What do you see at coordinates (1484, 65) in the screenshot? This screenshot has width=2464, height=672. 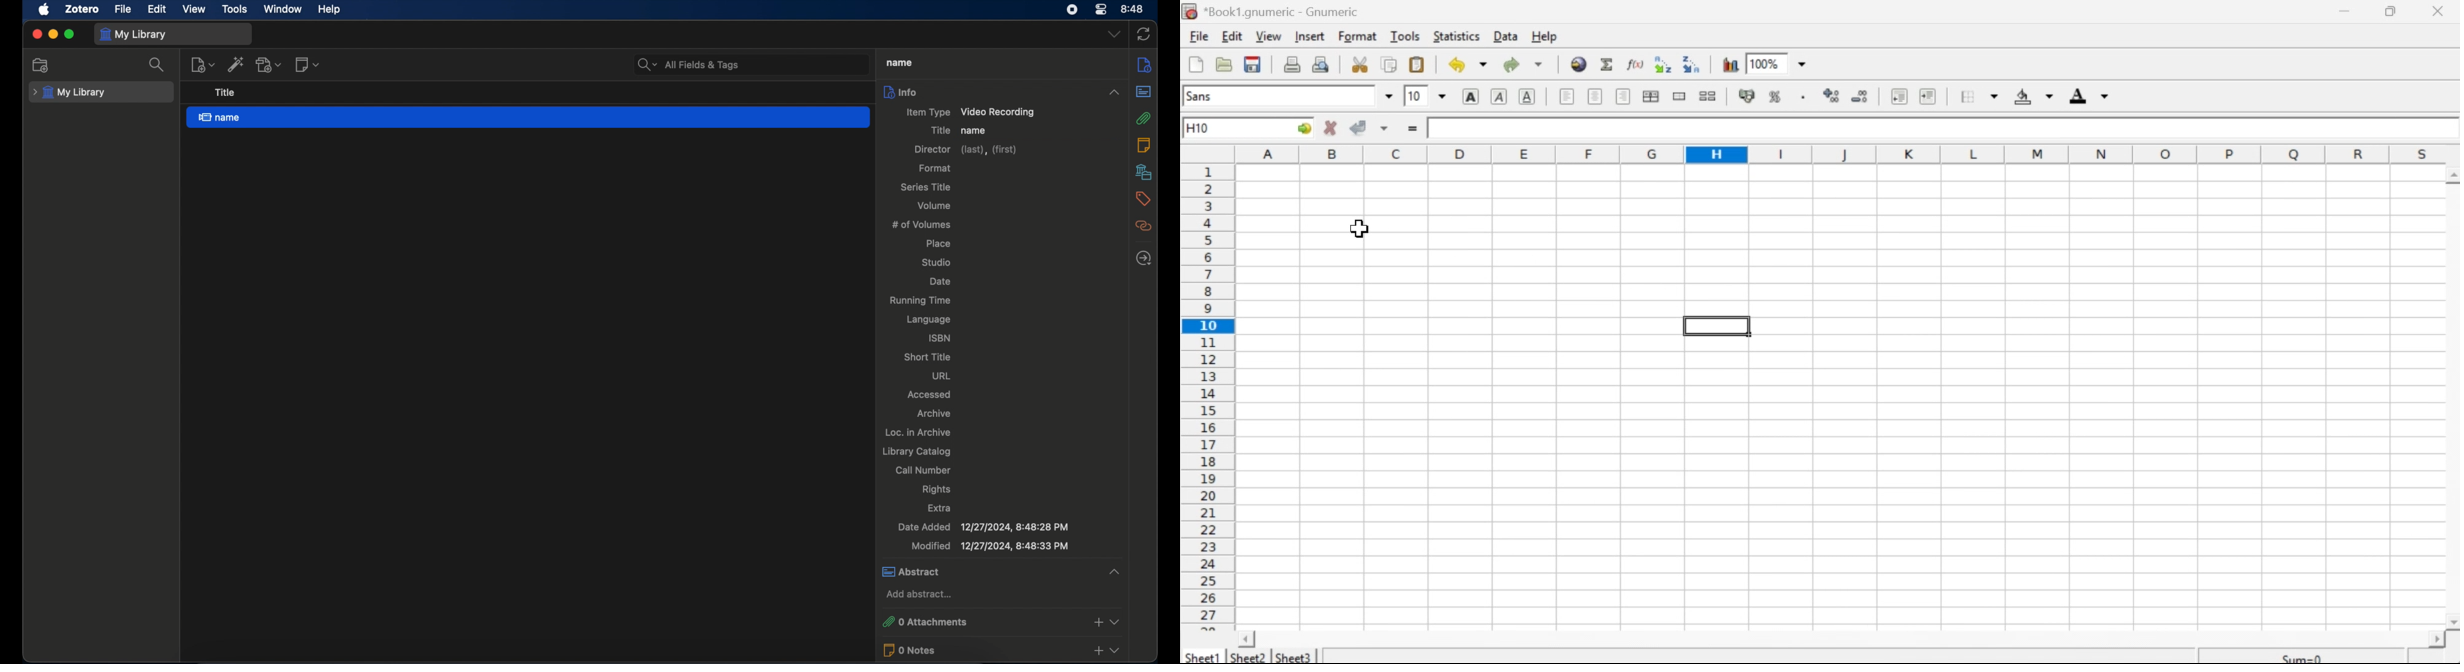 I see `down` at bounding box center [1484, 65].